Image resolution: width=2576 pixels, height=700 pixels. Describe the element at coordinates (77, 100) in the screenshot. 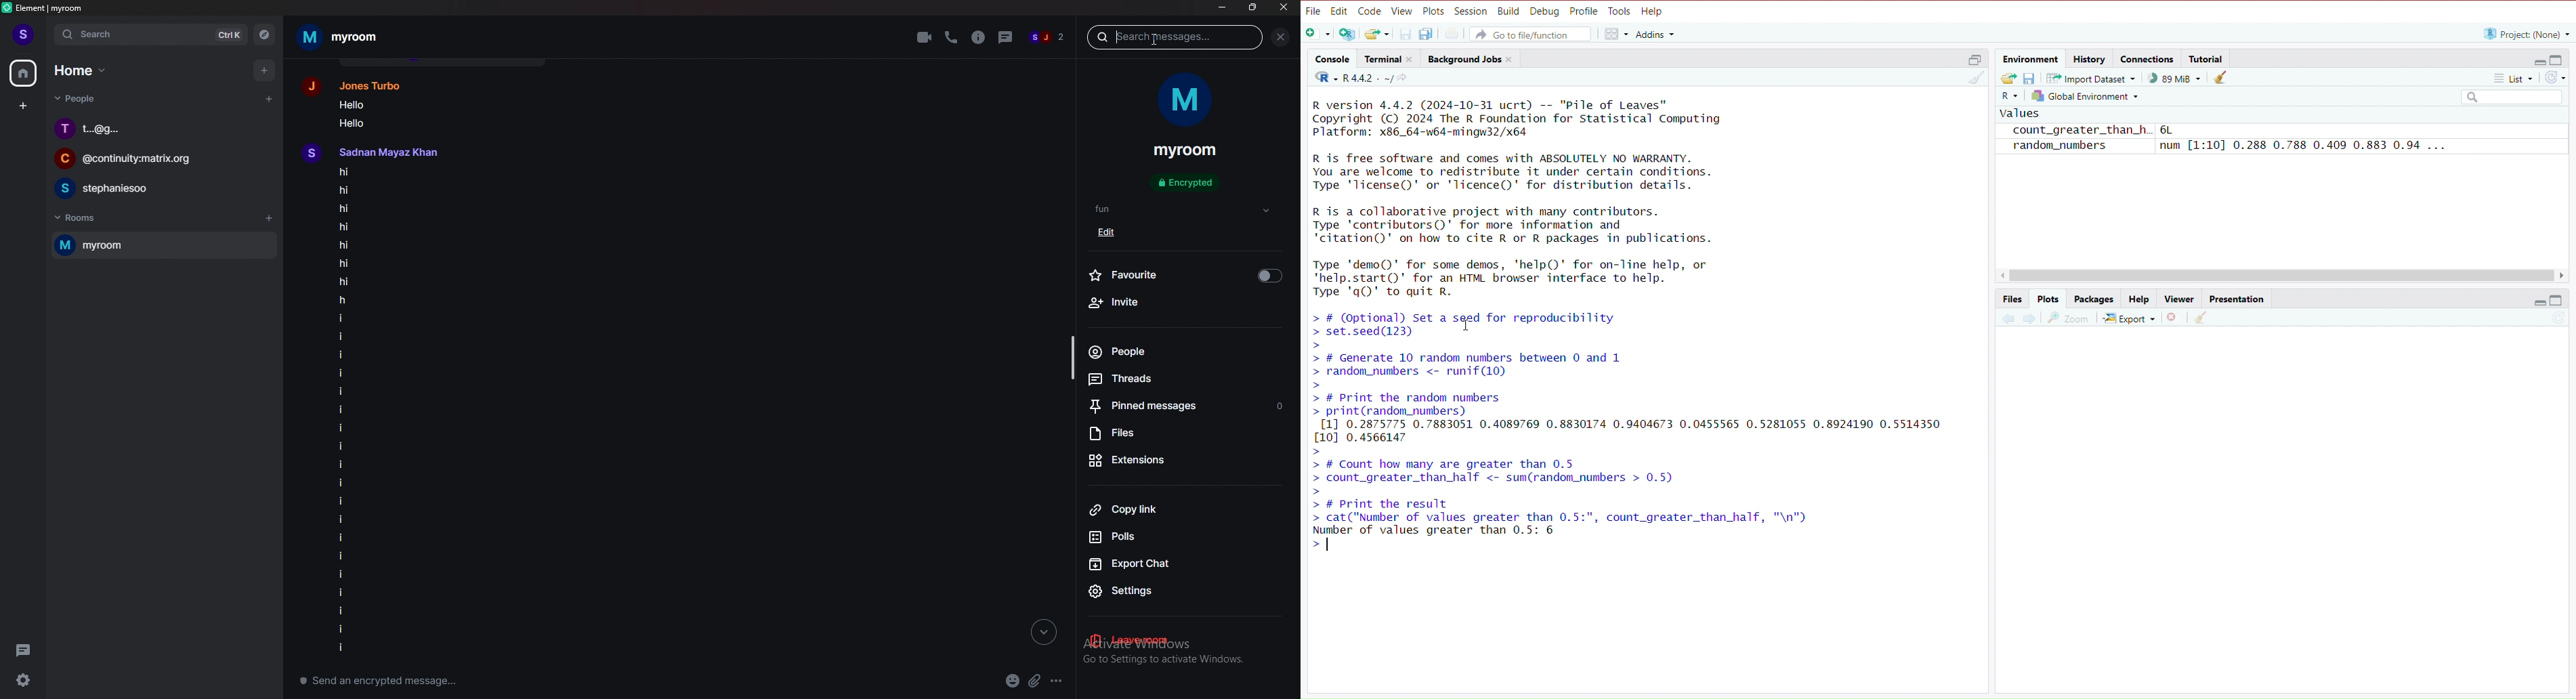

I see `people` at that location.